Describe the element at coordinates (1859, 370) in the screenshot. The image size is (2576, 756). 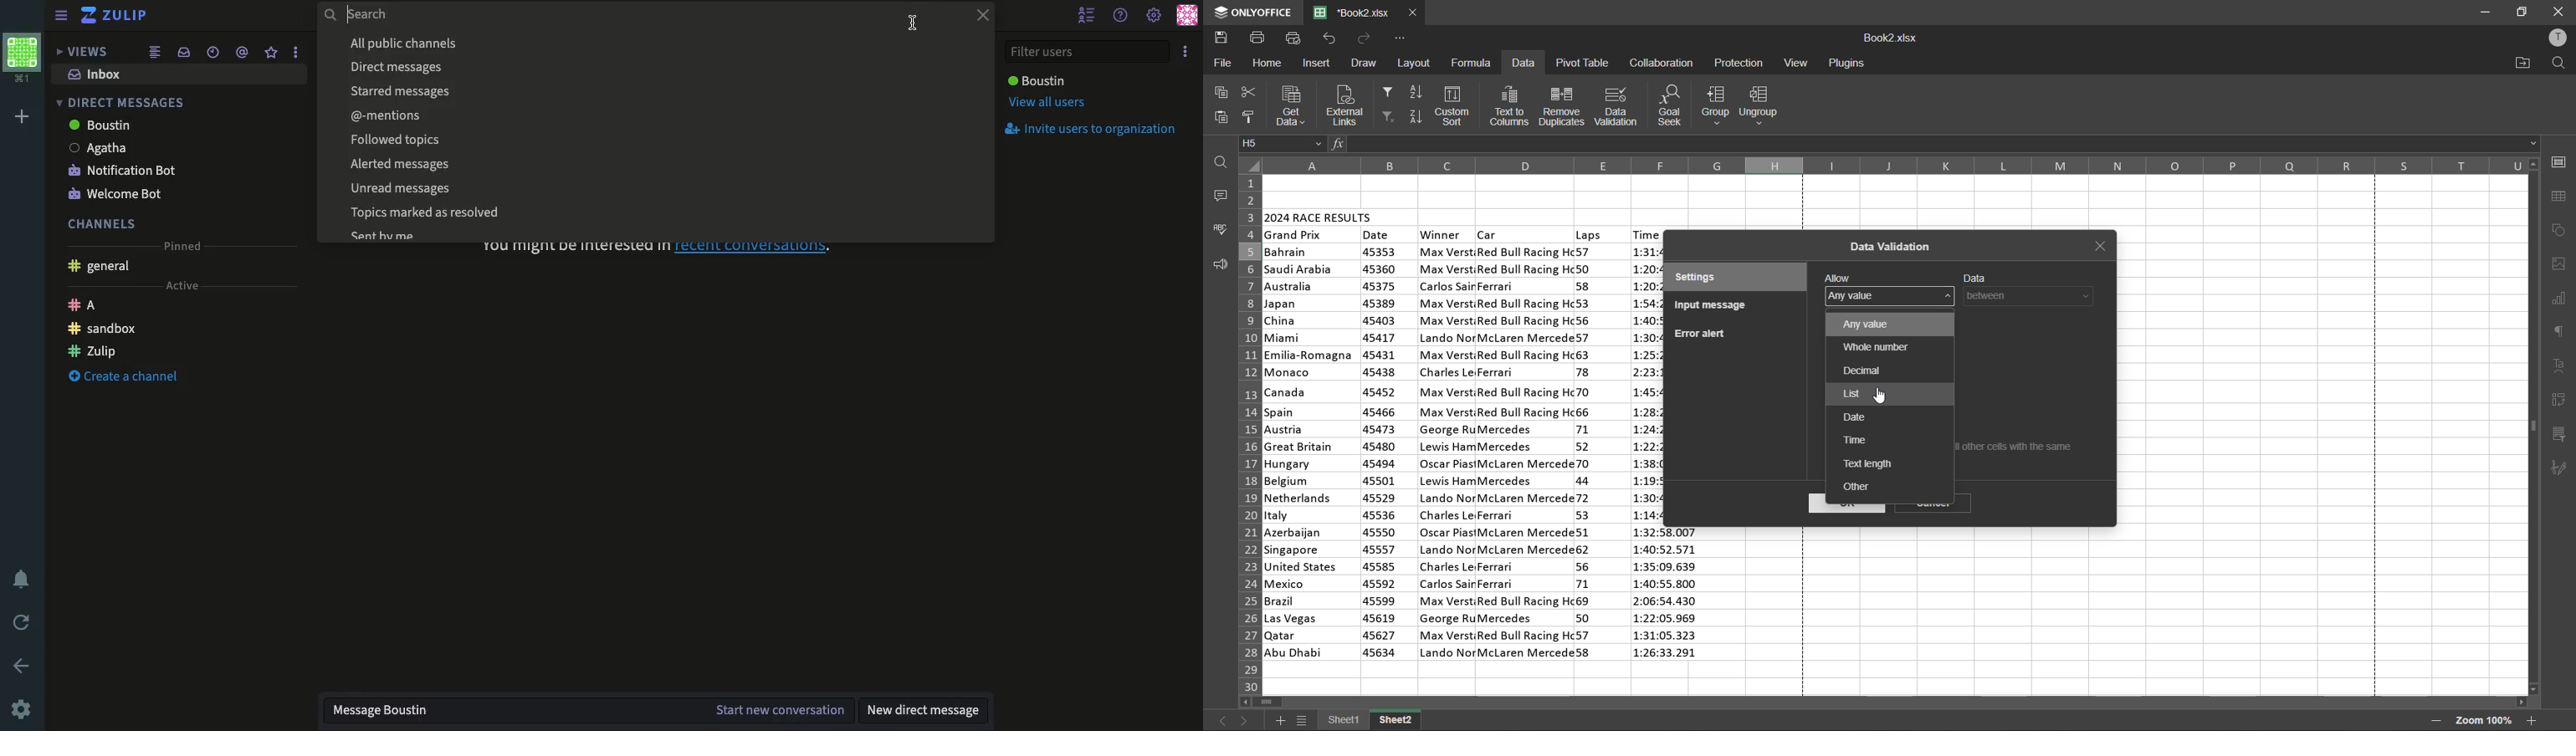
I see `decimal` at that location.